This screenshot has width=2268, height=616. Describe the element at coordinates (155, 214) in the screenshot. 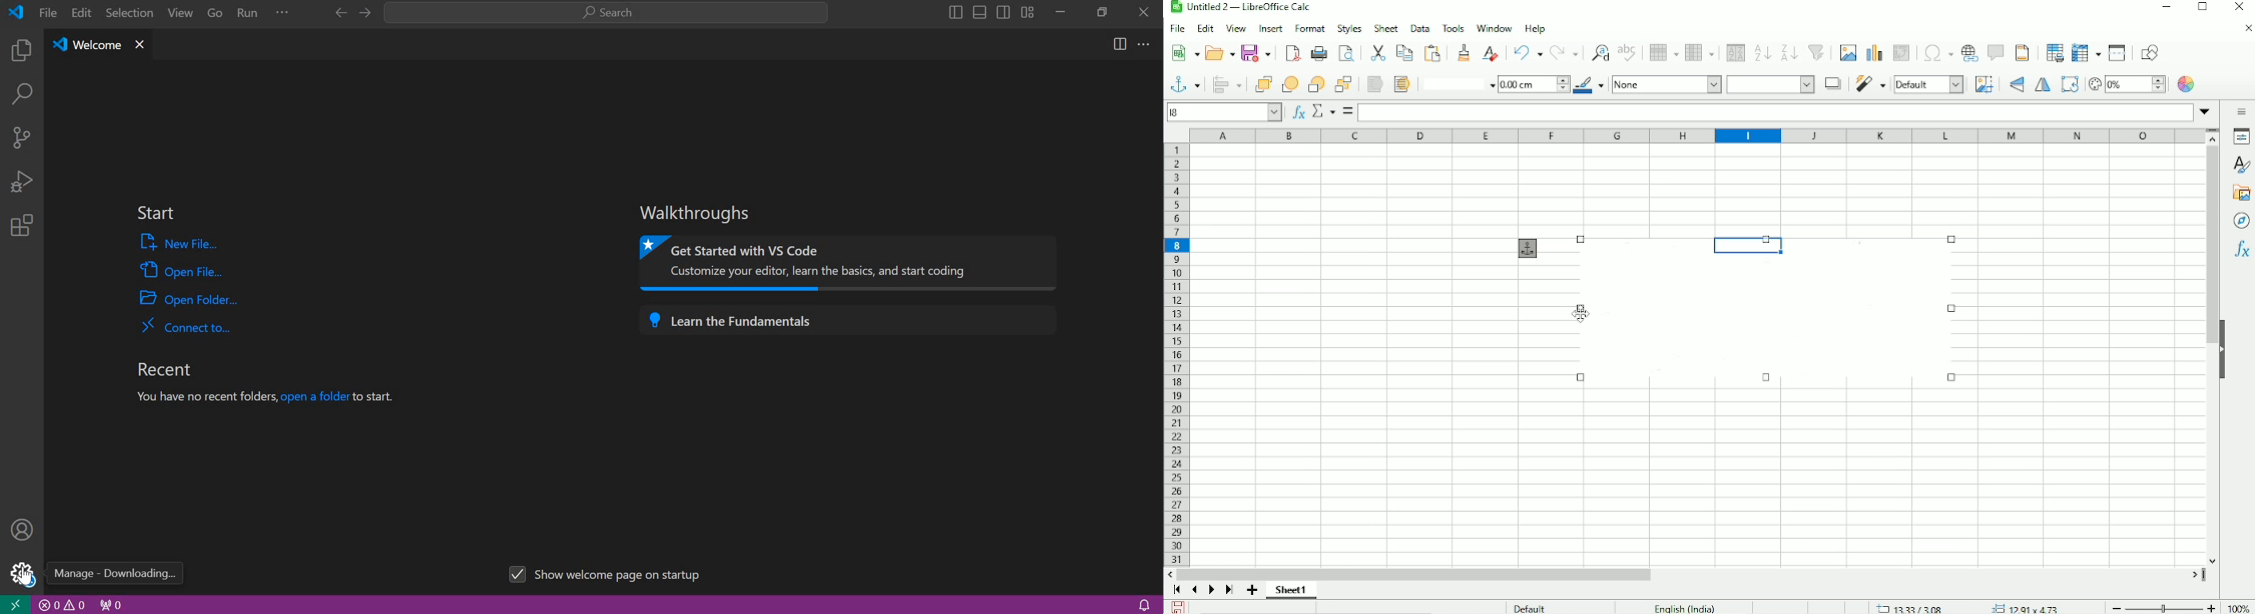

I see `start` at that location.